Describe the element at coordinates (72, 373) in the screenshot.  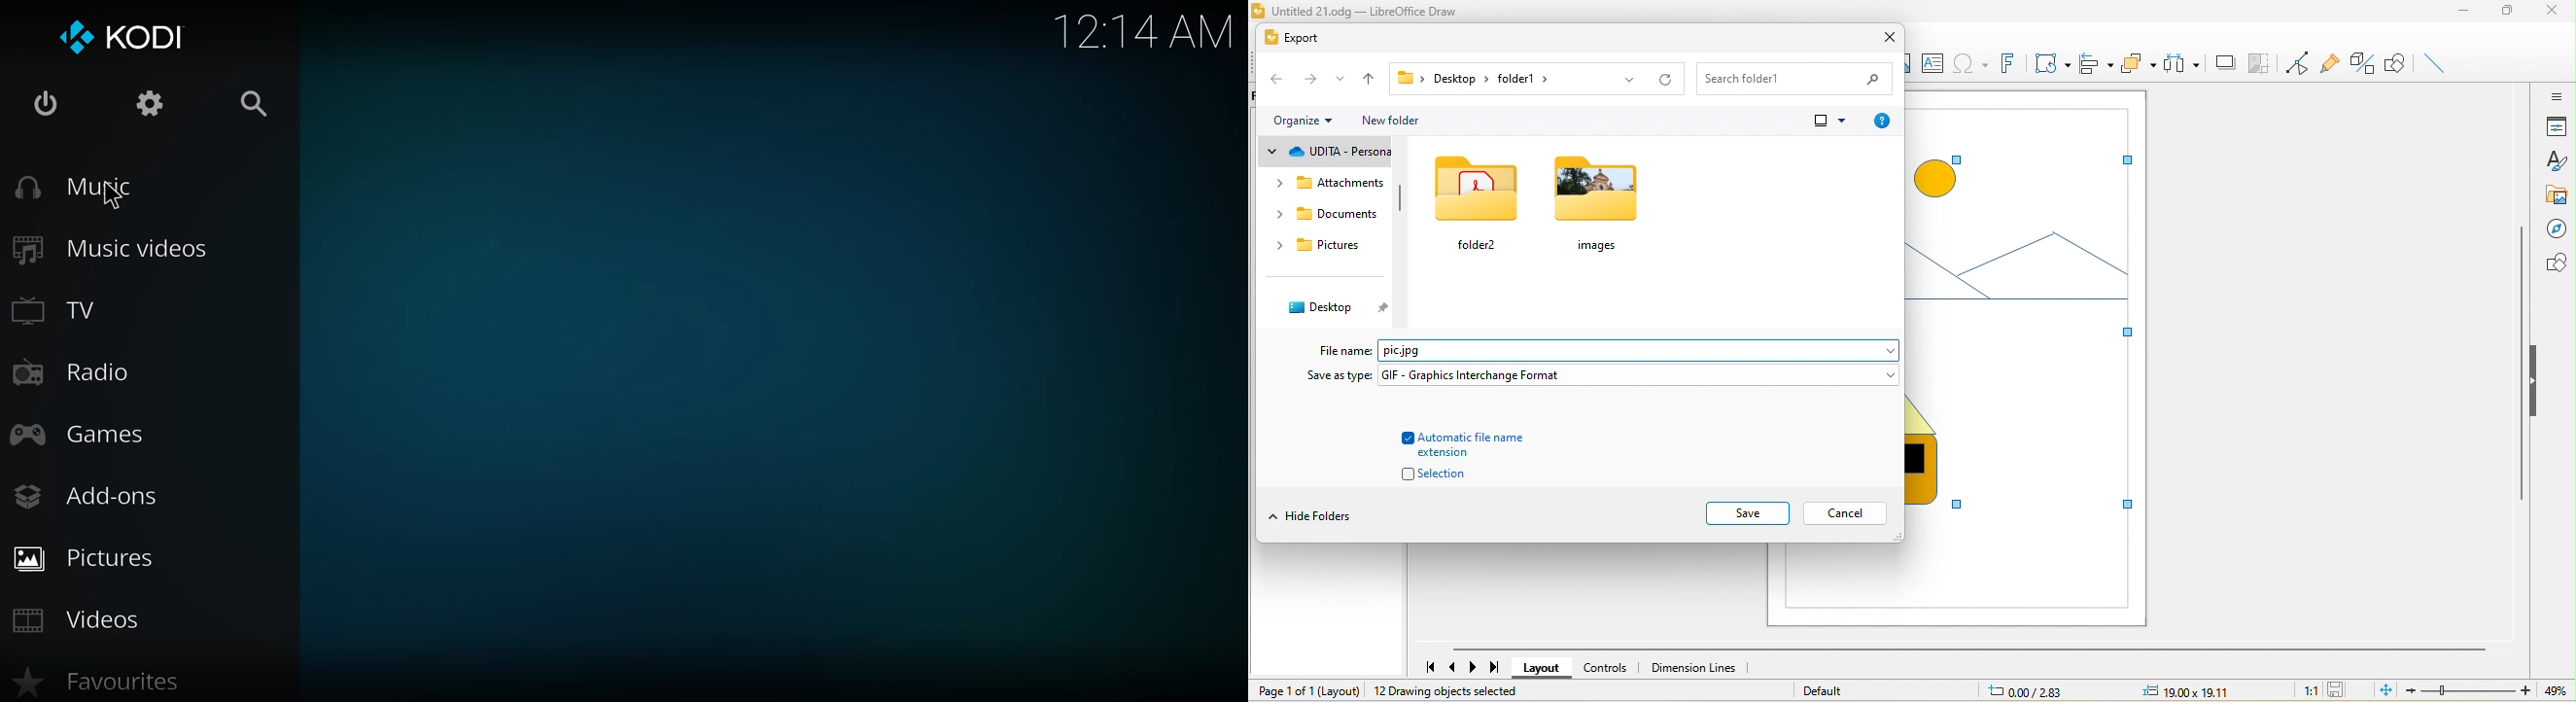
I see `radio` at that location.